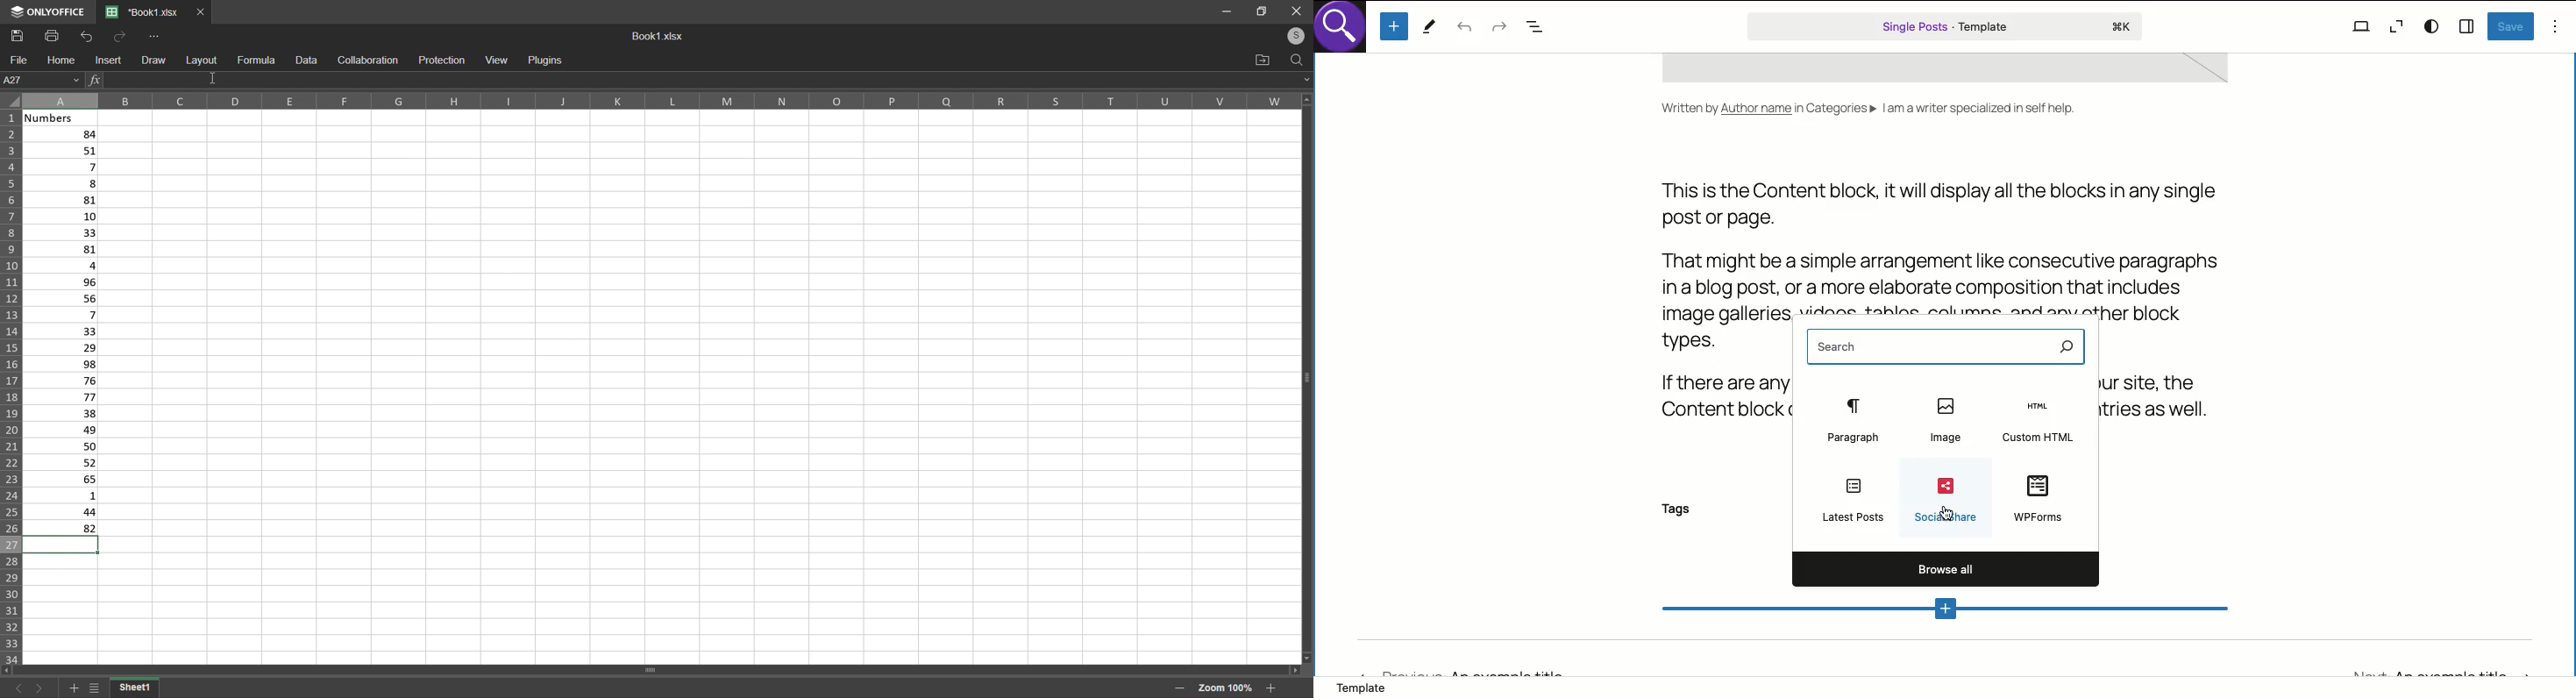 The width and height of the screenshot is (2576, 700). What do you see at coordinates (1947, 568) in the screenshot?
I see `Browse all` at bounding box center [1947, 568].